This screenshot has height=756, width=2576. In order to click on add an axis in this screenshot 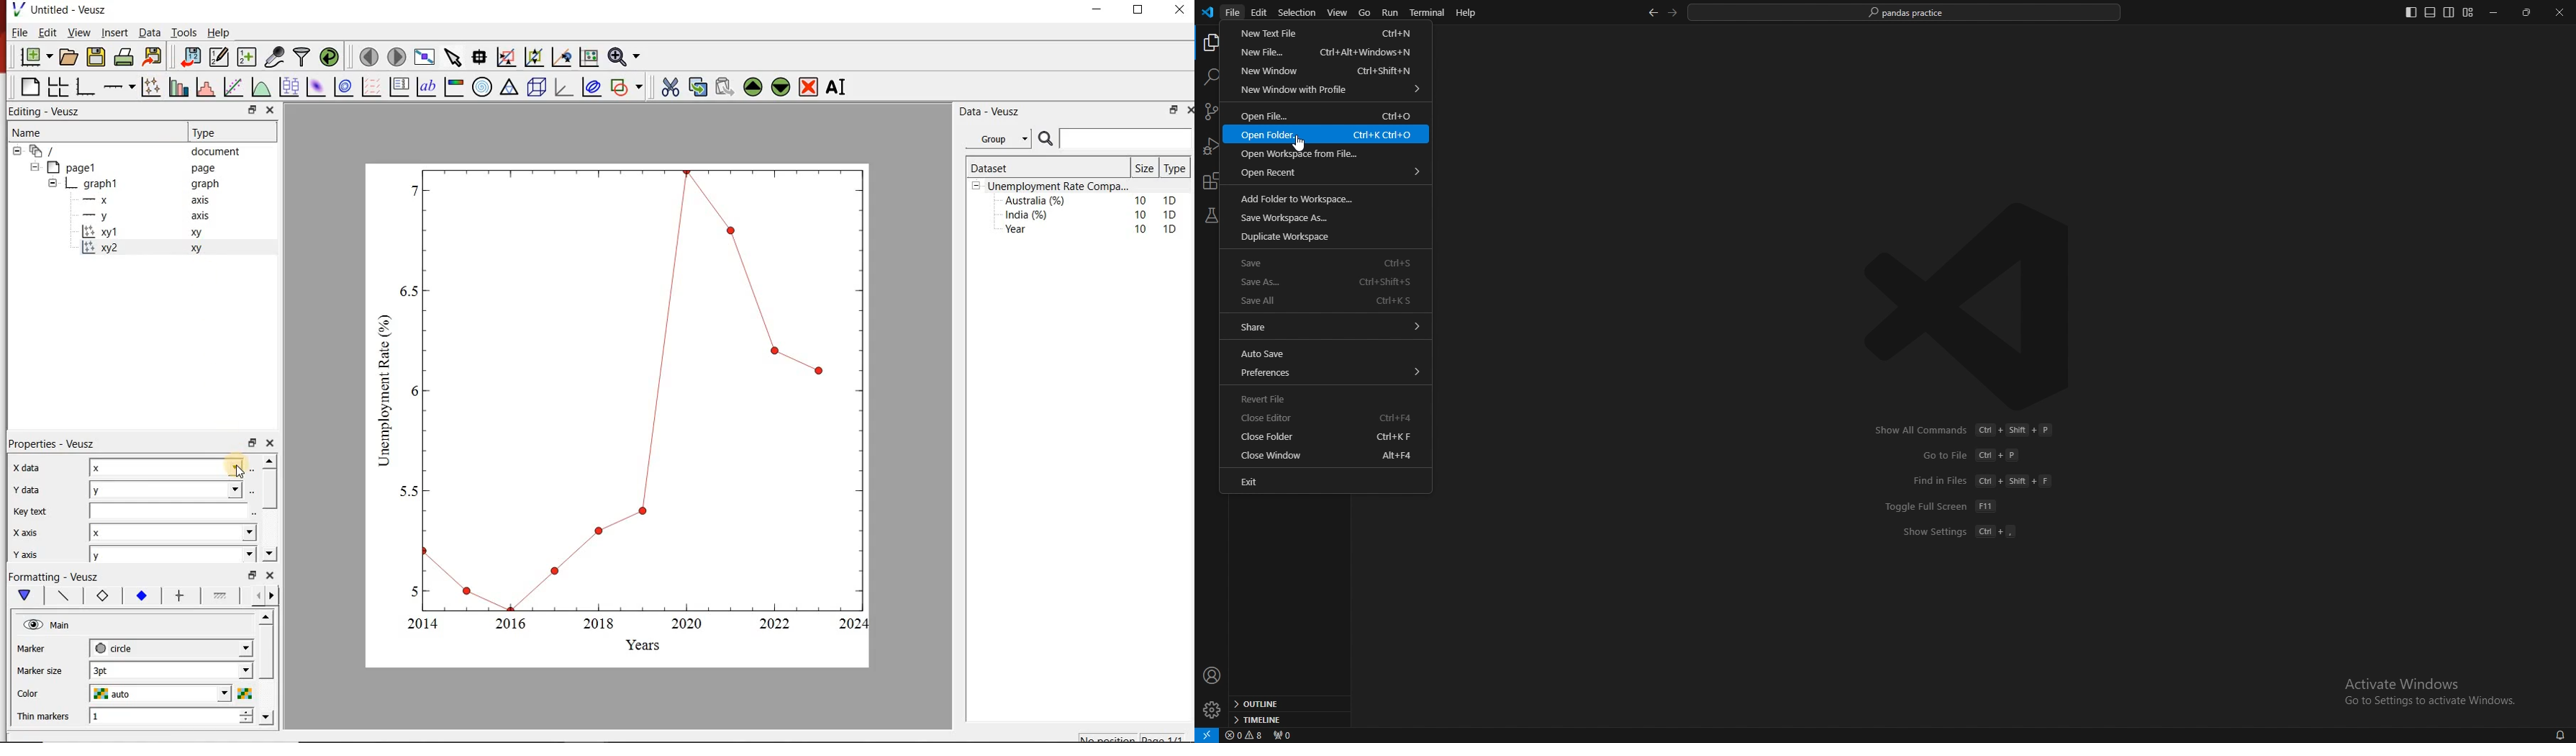, I will do `click(118, 87)`.